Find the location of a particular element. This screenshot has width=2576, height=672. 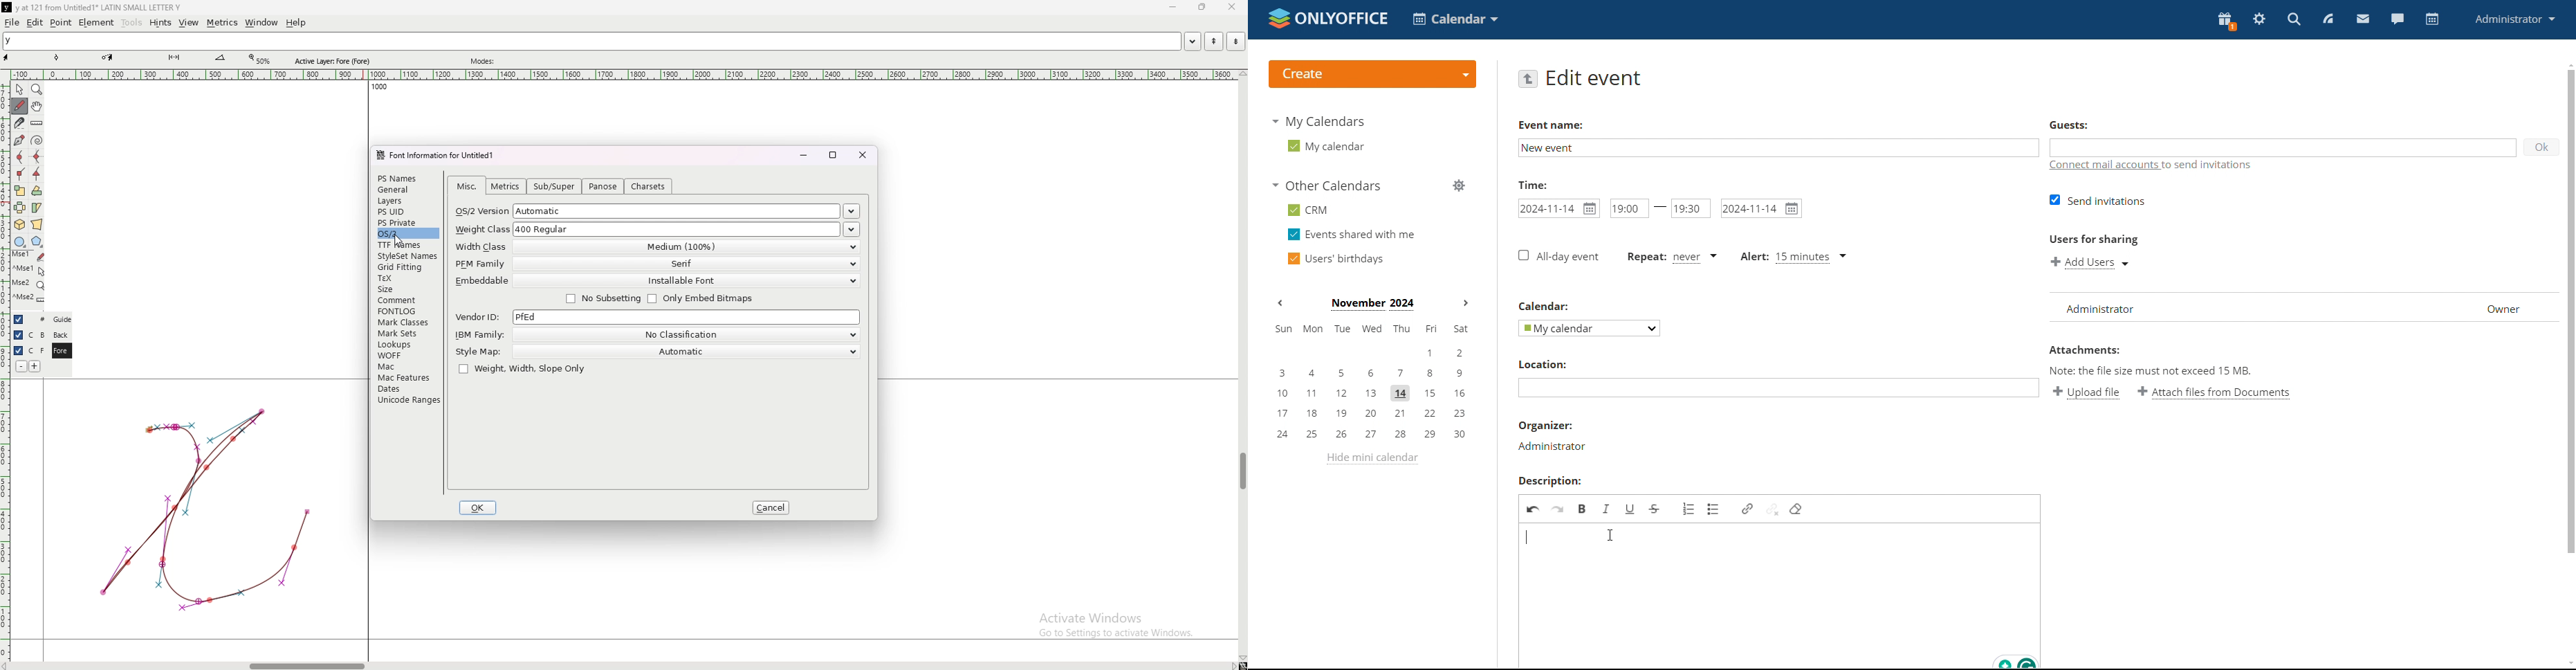

measurement tool is located at coordinates (220, 58).